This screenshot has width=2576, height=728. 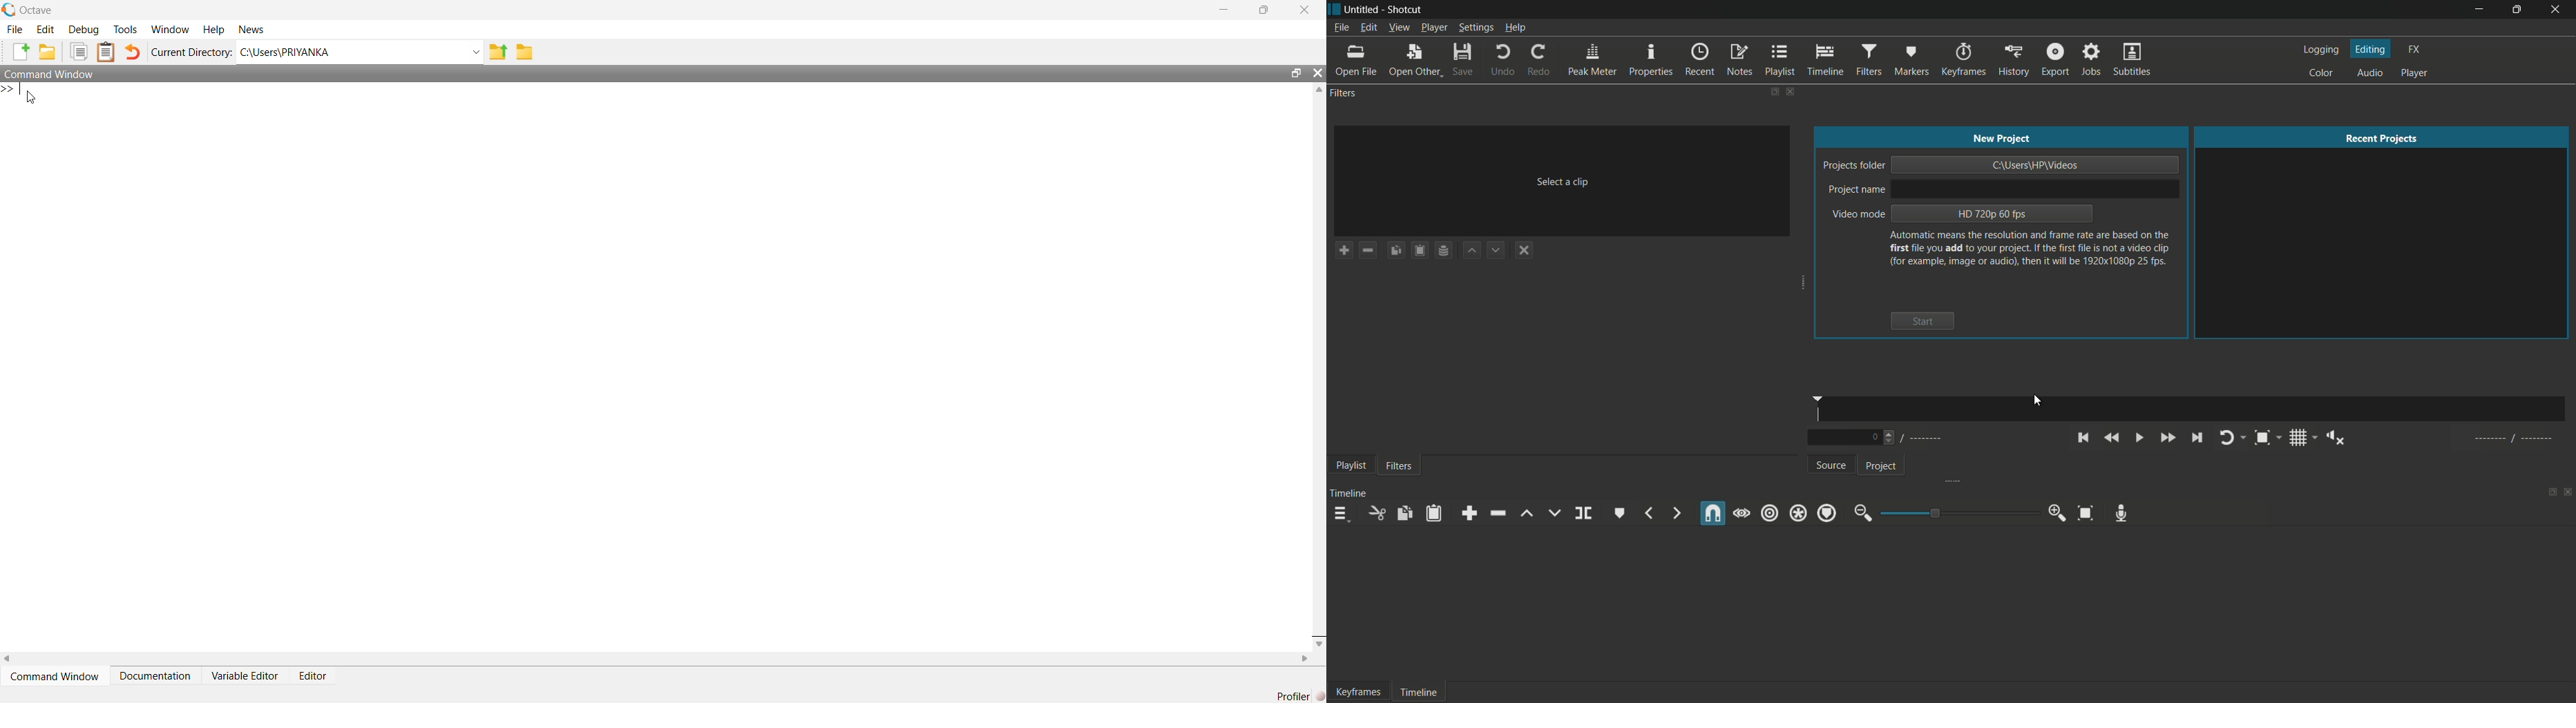 I want to click on filters, so click(x=1399, y=467).